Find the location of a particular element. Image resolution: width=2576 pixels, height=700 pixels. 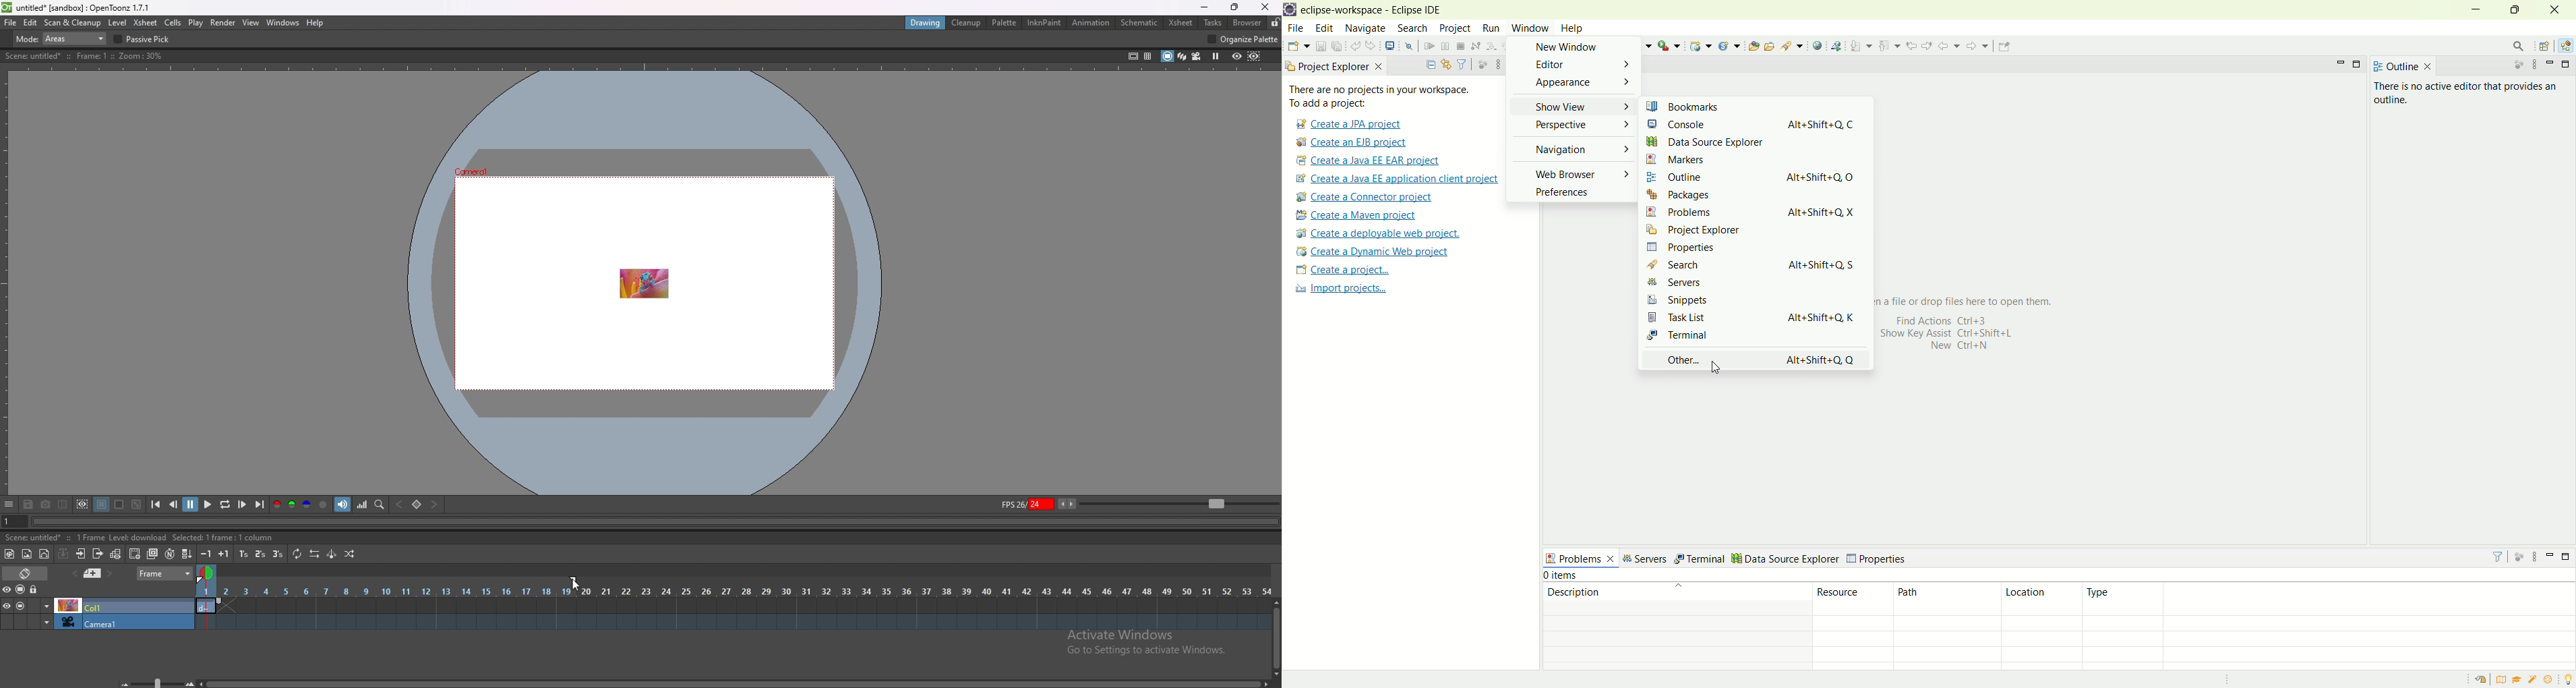

scan and cleanup is located at coordinates (73, 22).